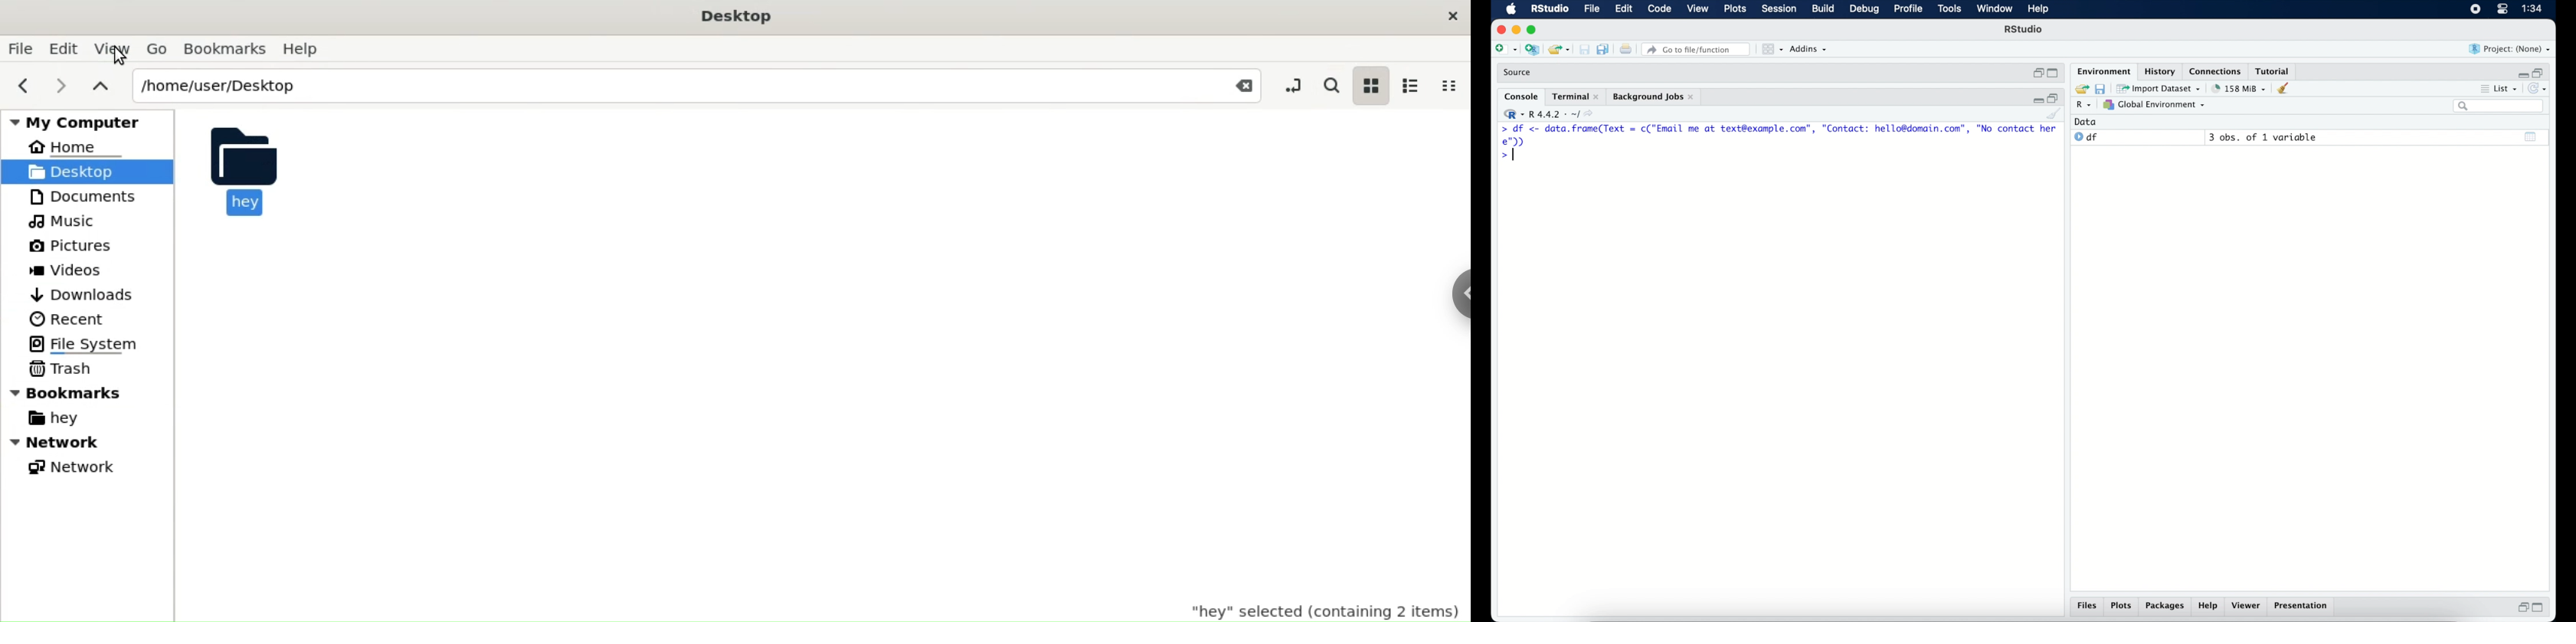  I want to click on minimize, so click(2523, 73).